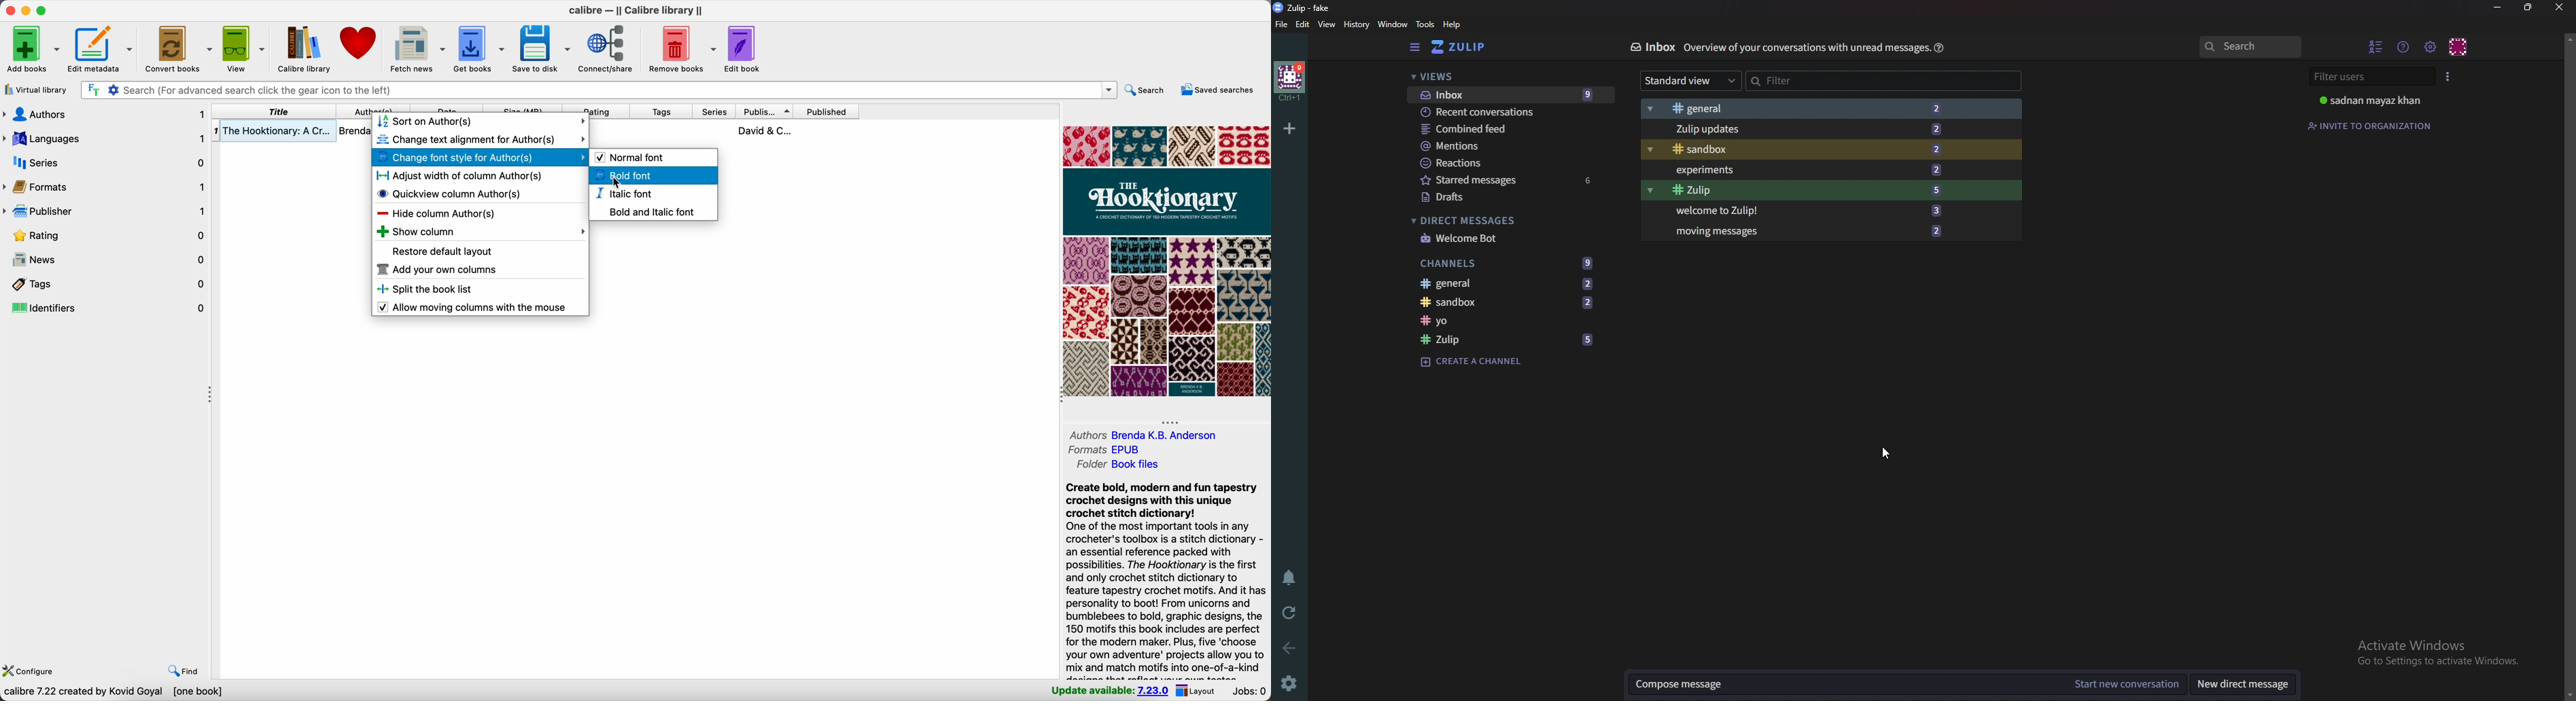 This screenshot has height=728, width=2576. I want to click on edit book, so click(742, 50).